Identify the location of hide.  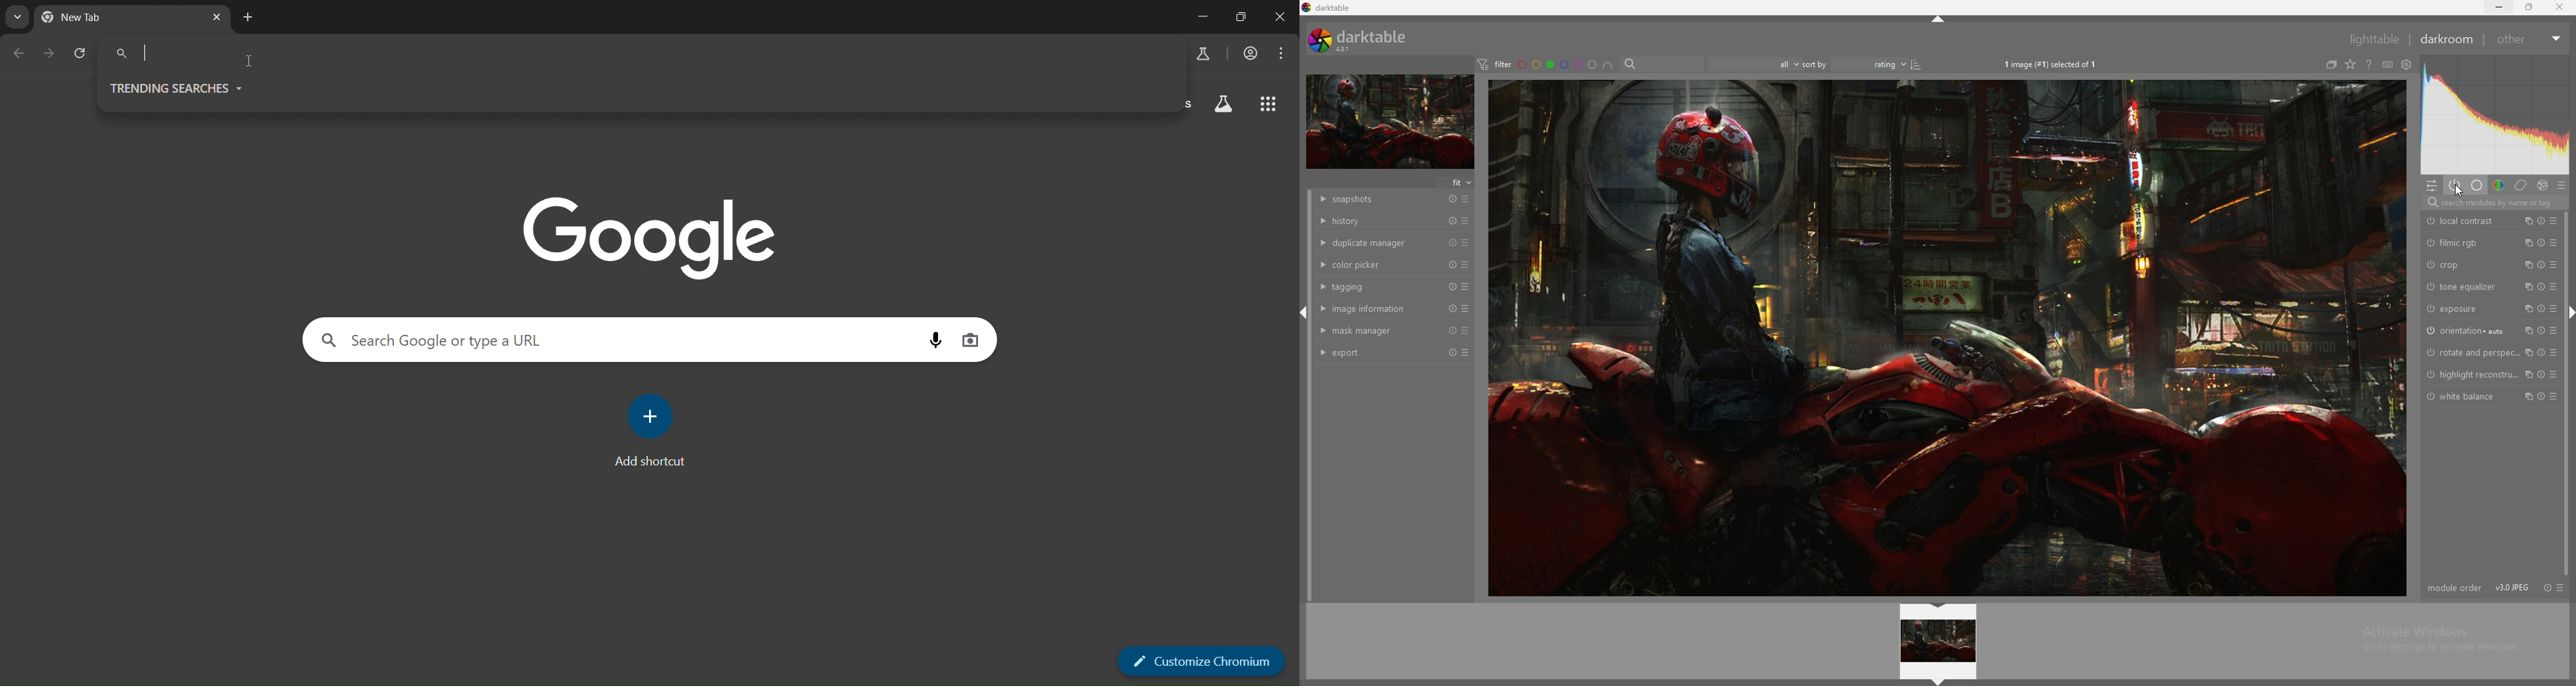
(1941, 680).